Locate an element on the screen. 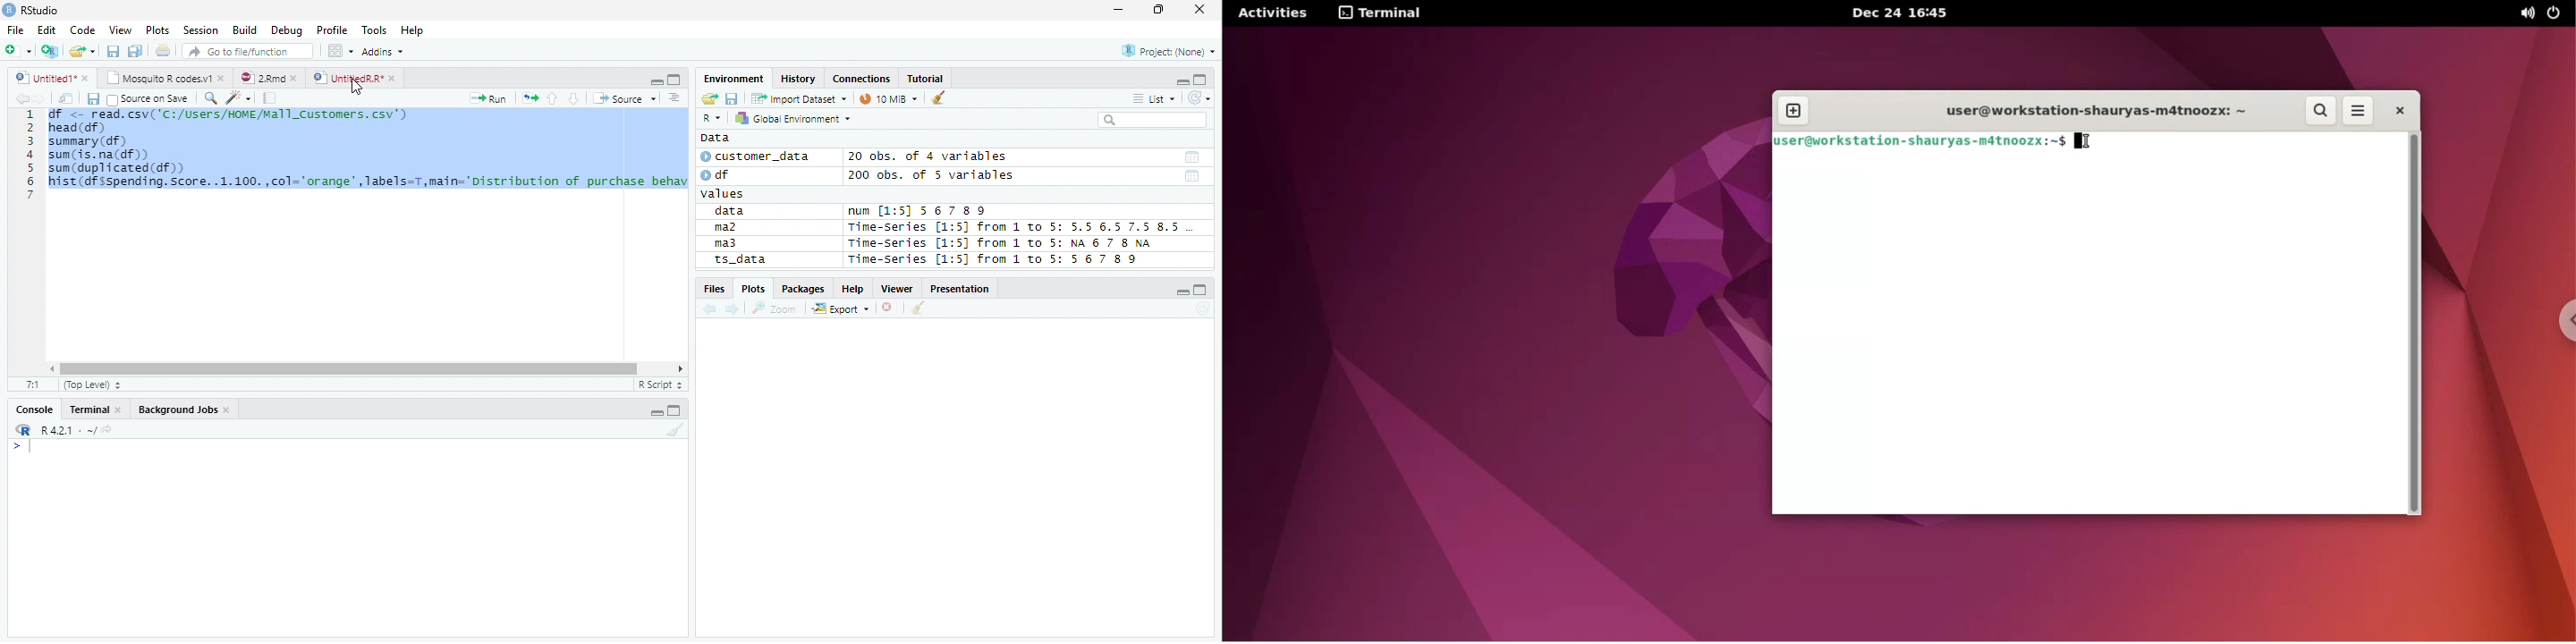 The height and width of the screenshot is (644, 2576). UnititledR.R is located at coordinates (356, 79).